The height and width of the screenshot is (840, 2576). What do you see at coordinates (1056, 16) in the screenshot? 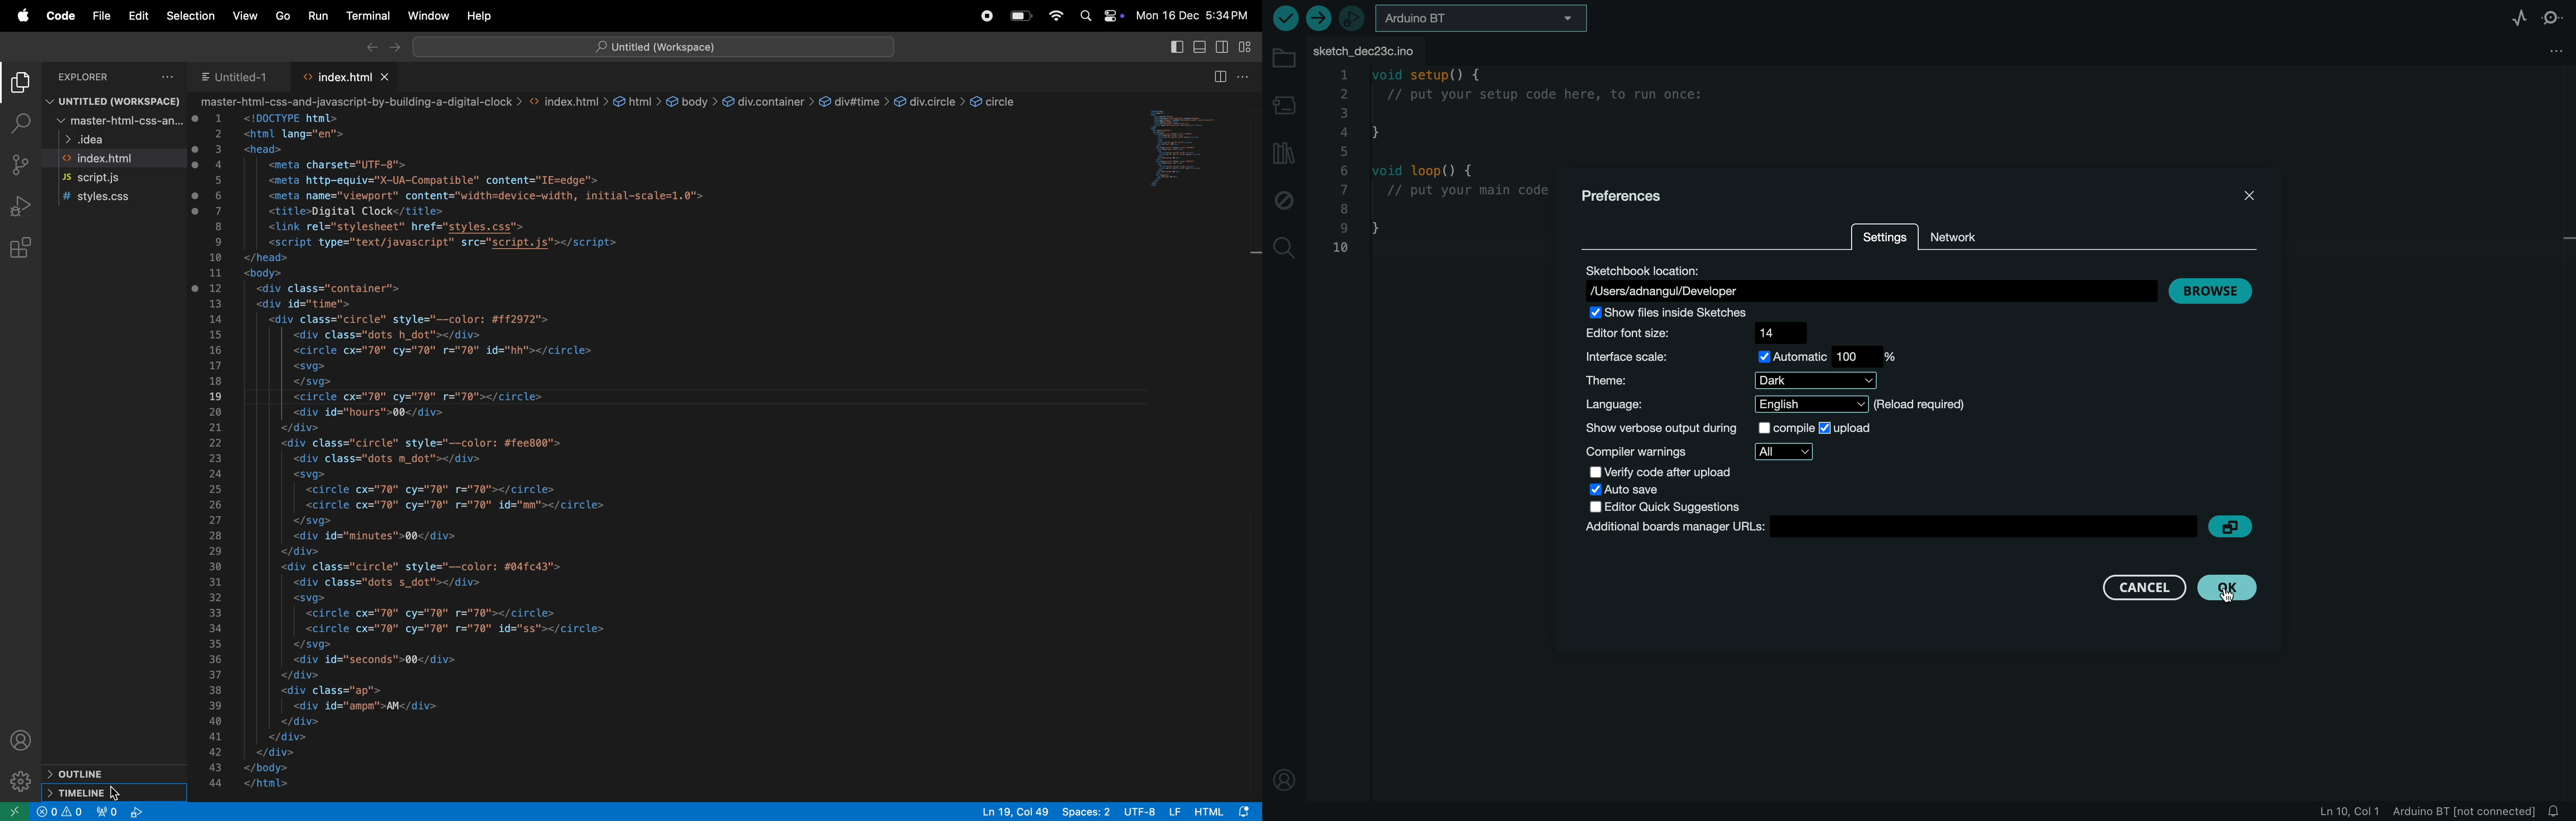
I see `wifi` at bounding box center [1056, 16].